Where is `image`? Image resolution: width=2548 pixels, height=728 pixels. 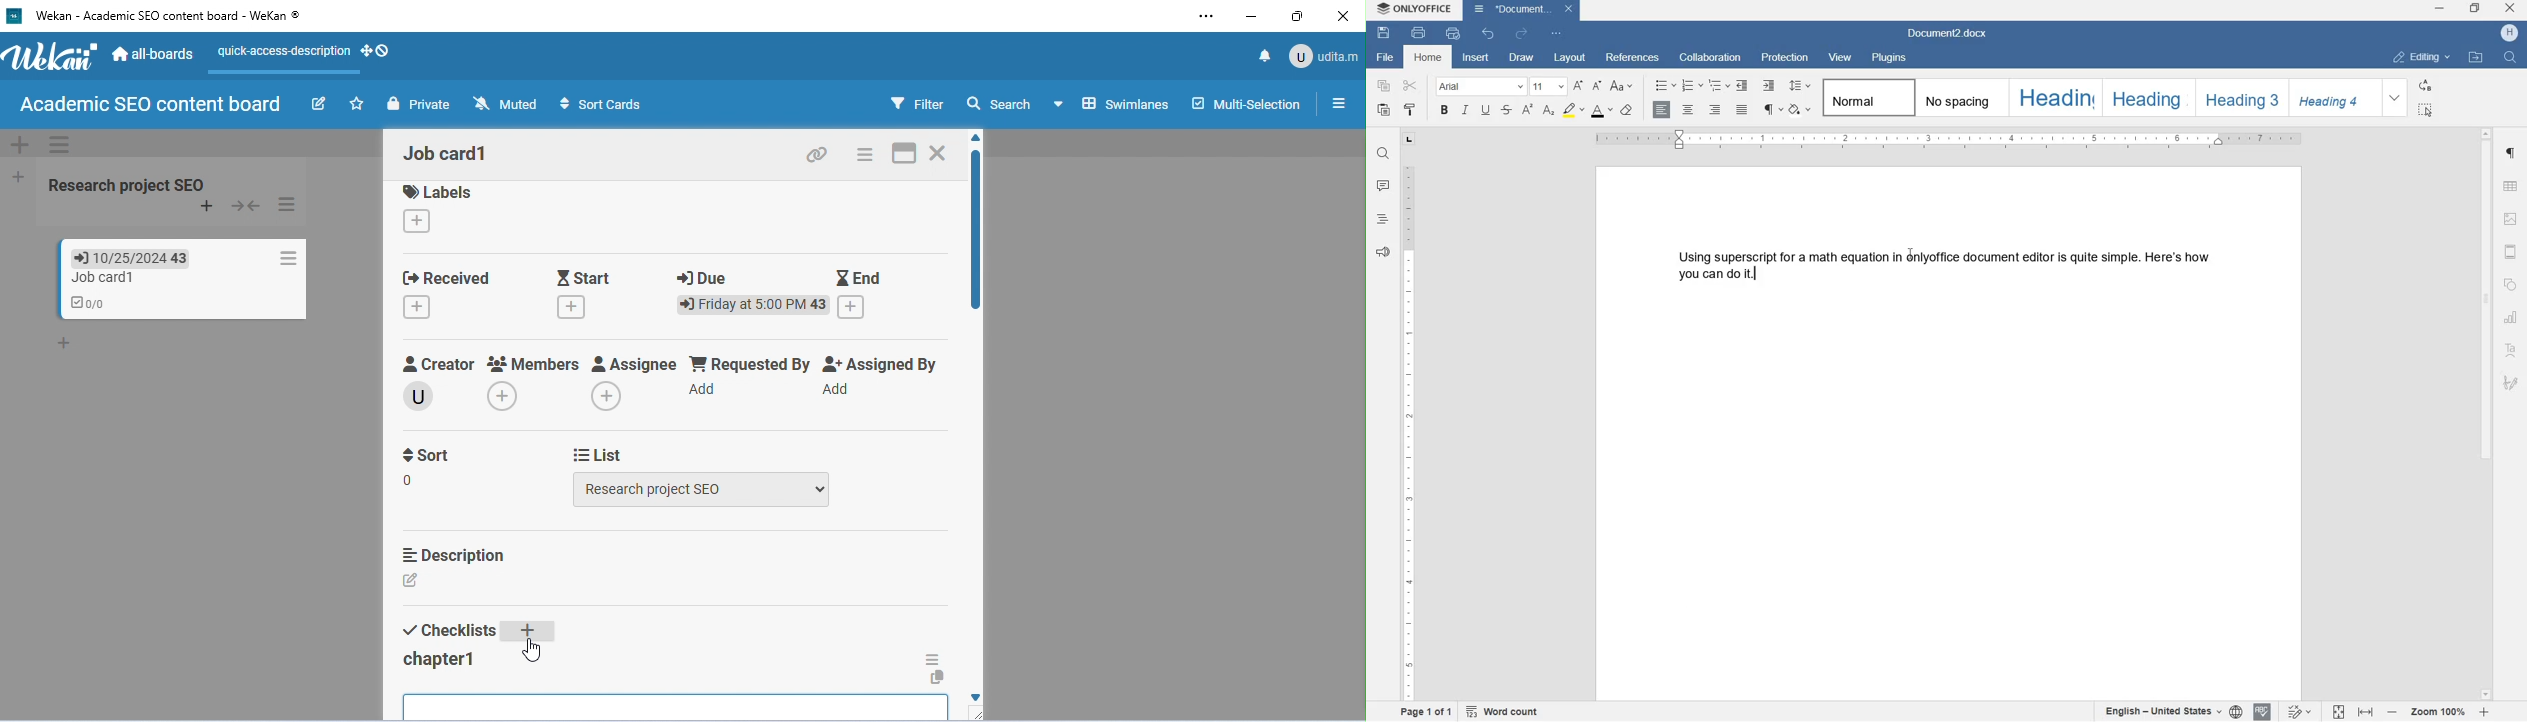 image is located at coordinates (2511, 219).